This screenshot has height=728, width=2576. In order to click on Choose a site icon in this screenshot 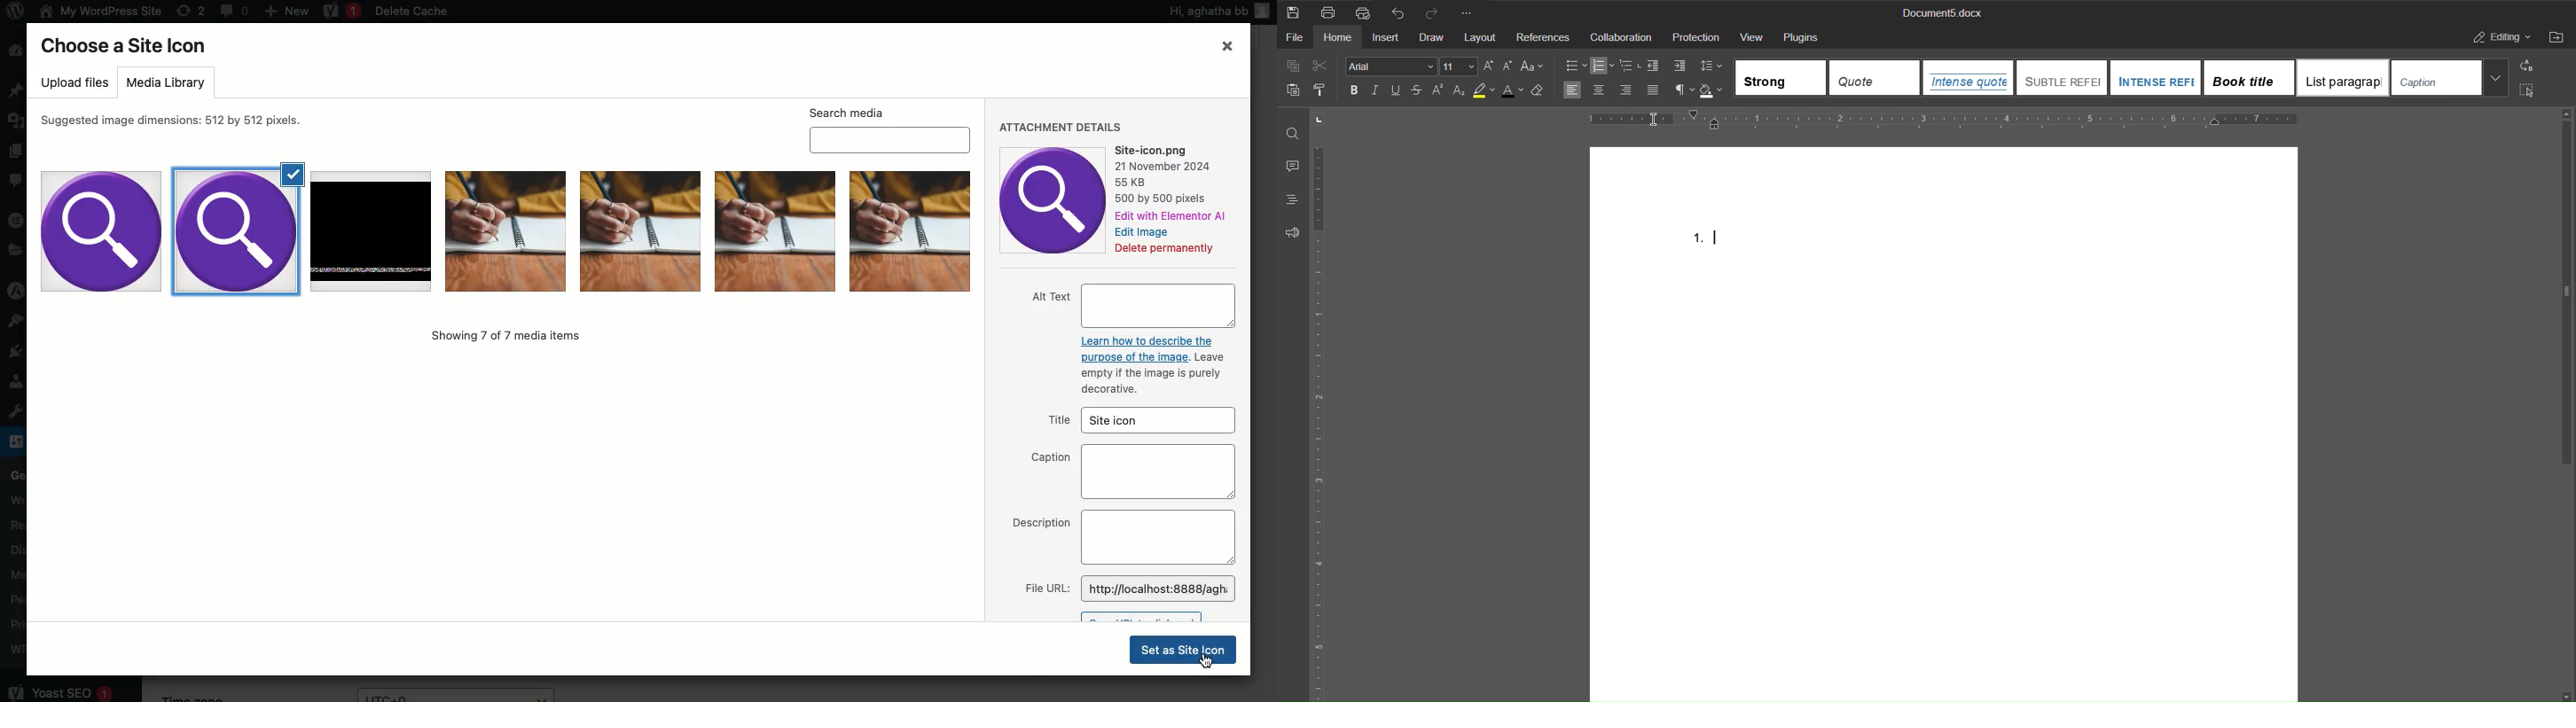, I will do `click(126, 46)`.